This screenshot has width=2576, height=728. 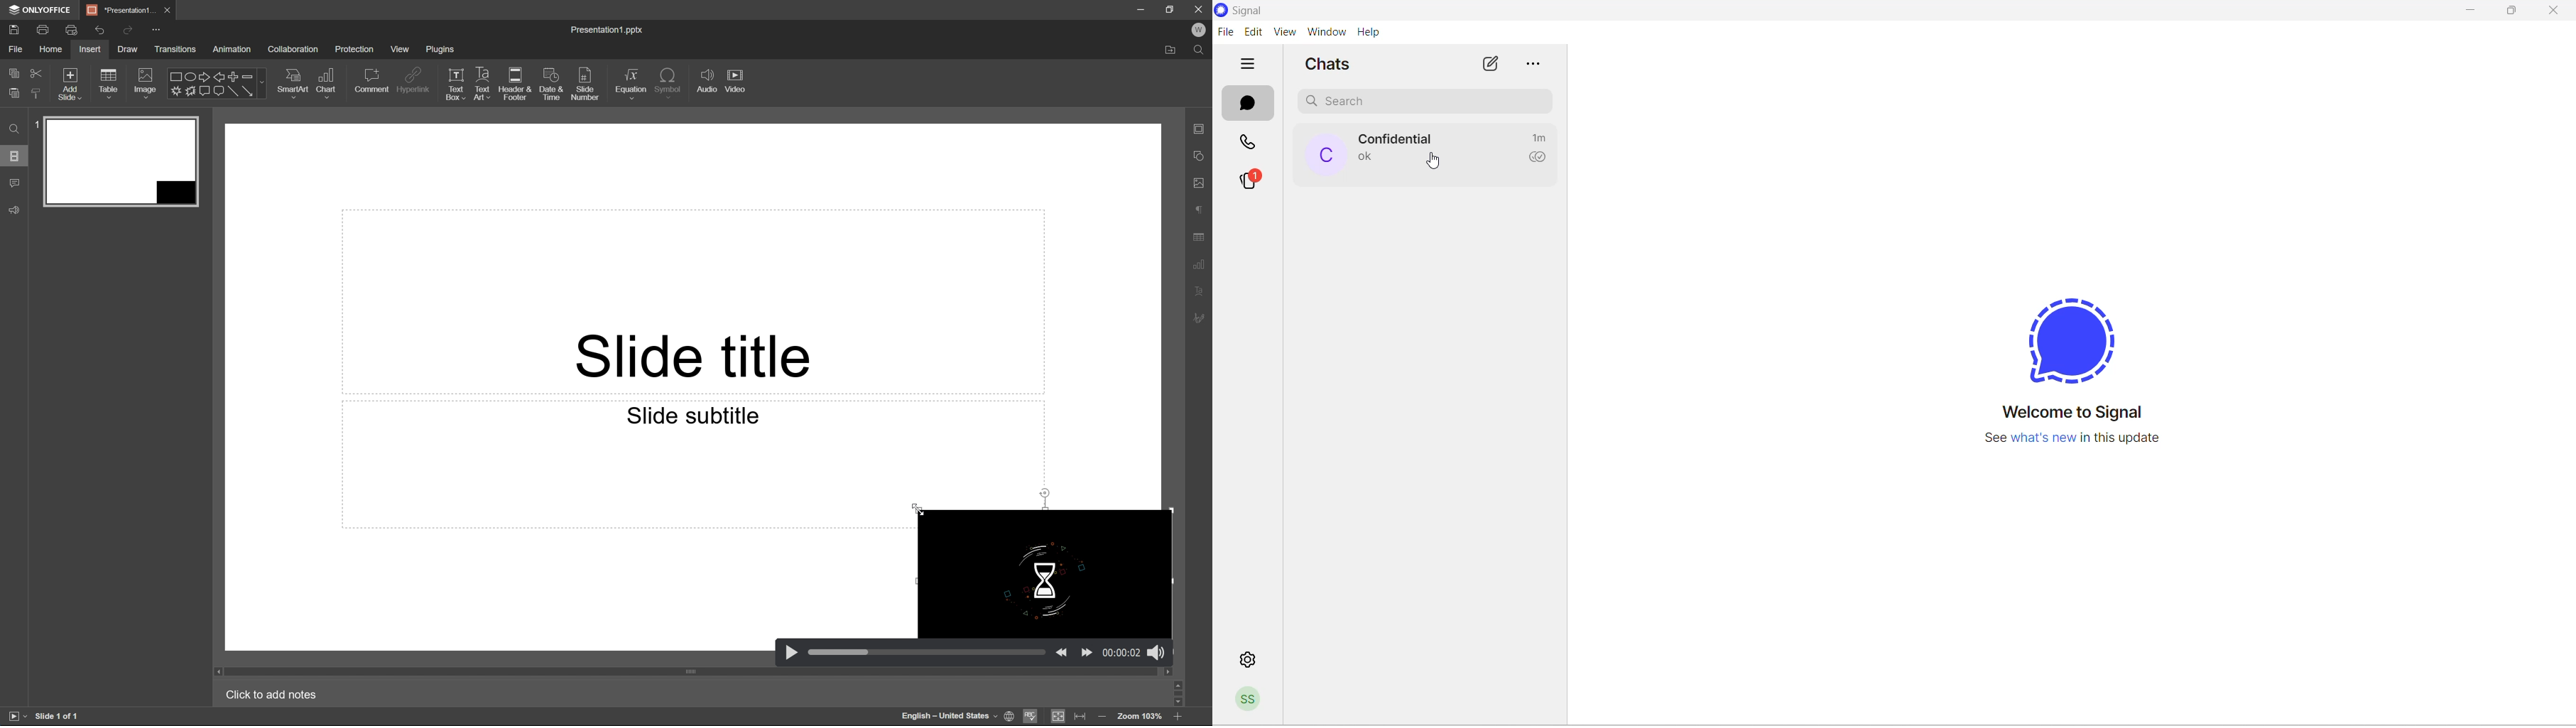 What do you see at coordinates (71, 83) in the screenshot?
I see `add slide` at bounding box center [71, 83].